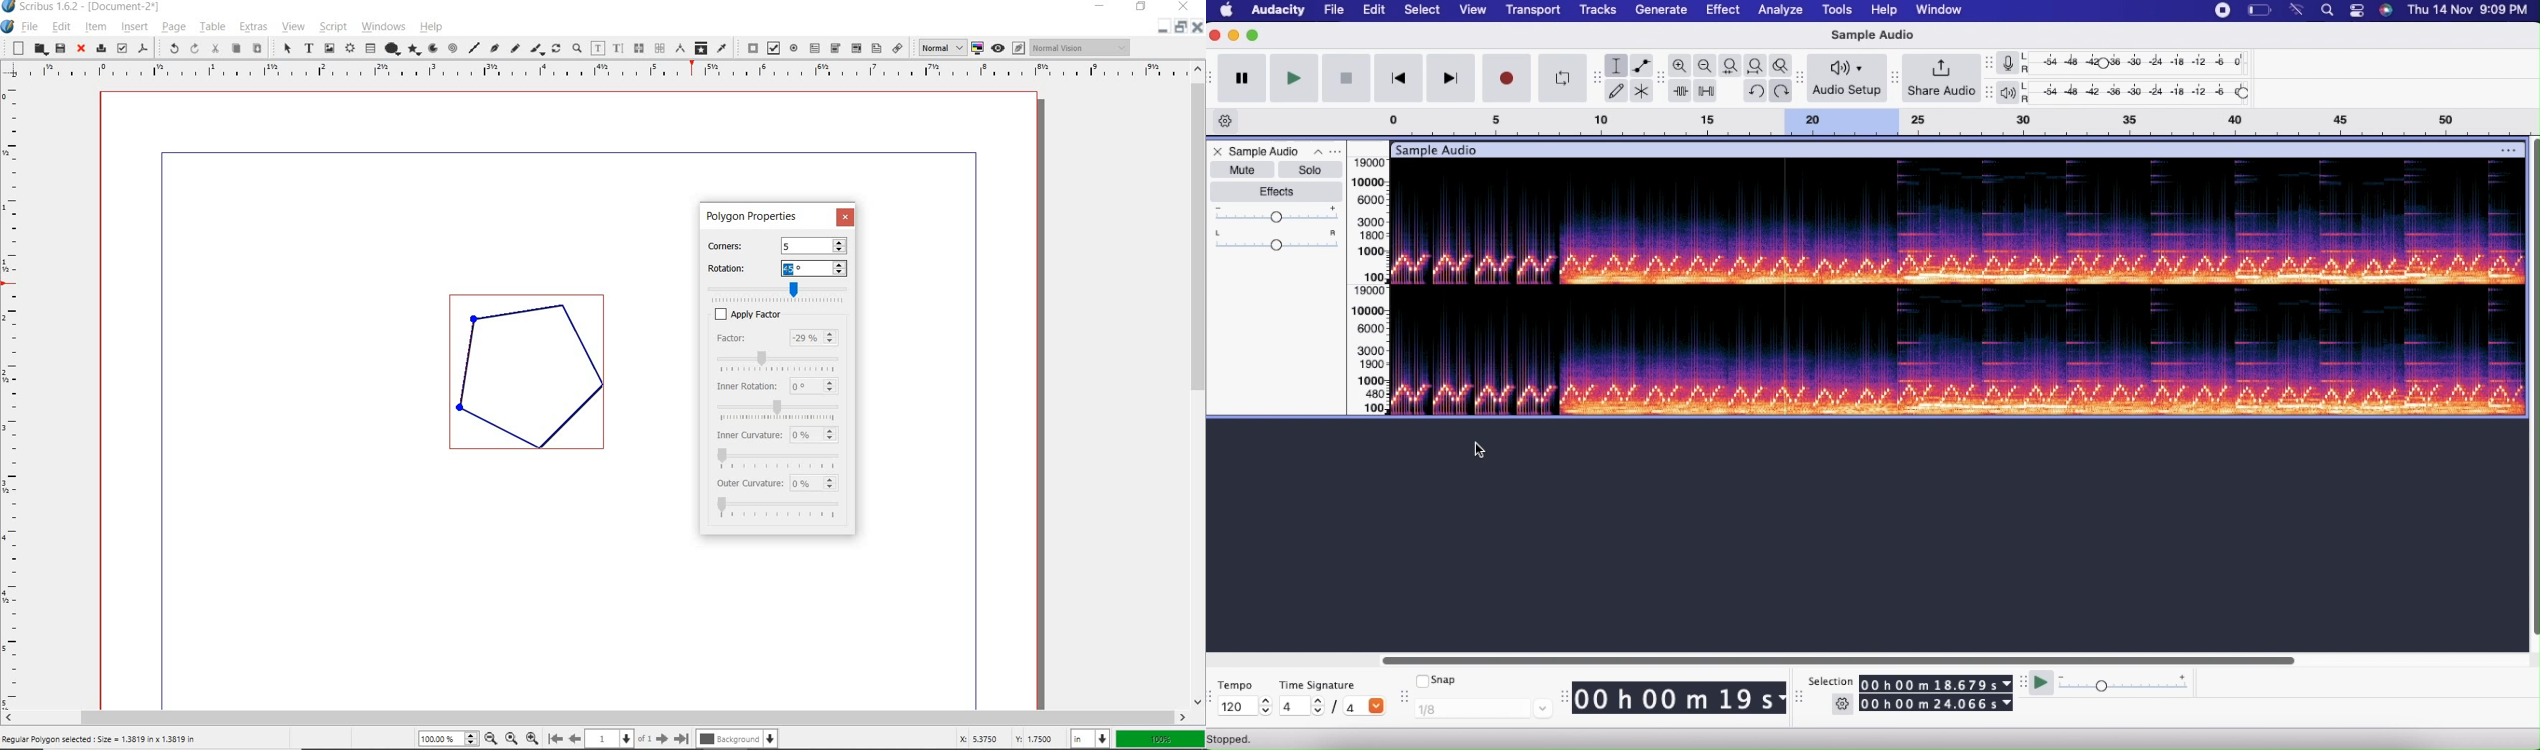 Image resolution: width=2548 pixels, height=756 pixels. I want to click on CLOSE, so click(846, 216).